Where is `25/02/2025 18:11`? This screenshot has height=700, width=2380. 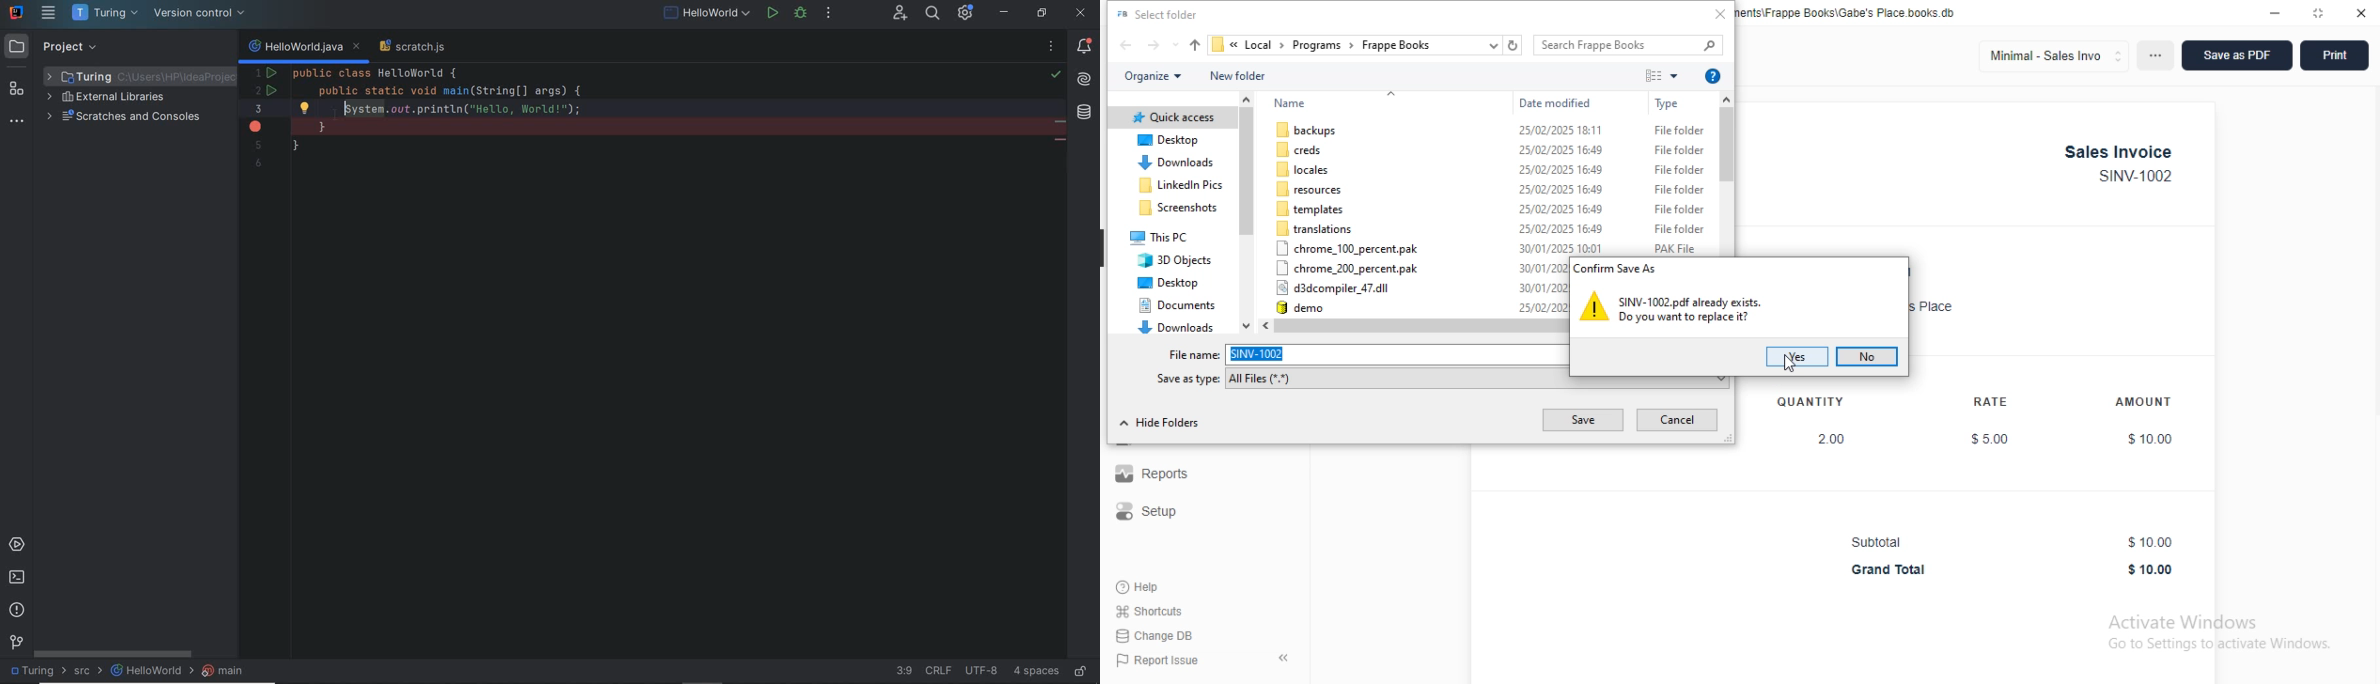 25/02/2025 18:11 is located at coordinates (1560, 129).